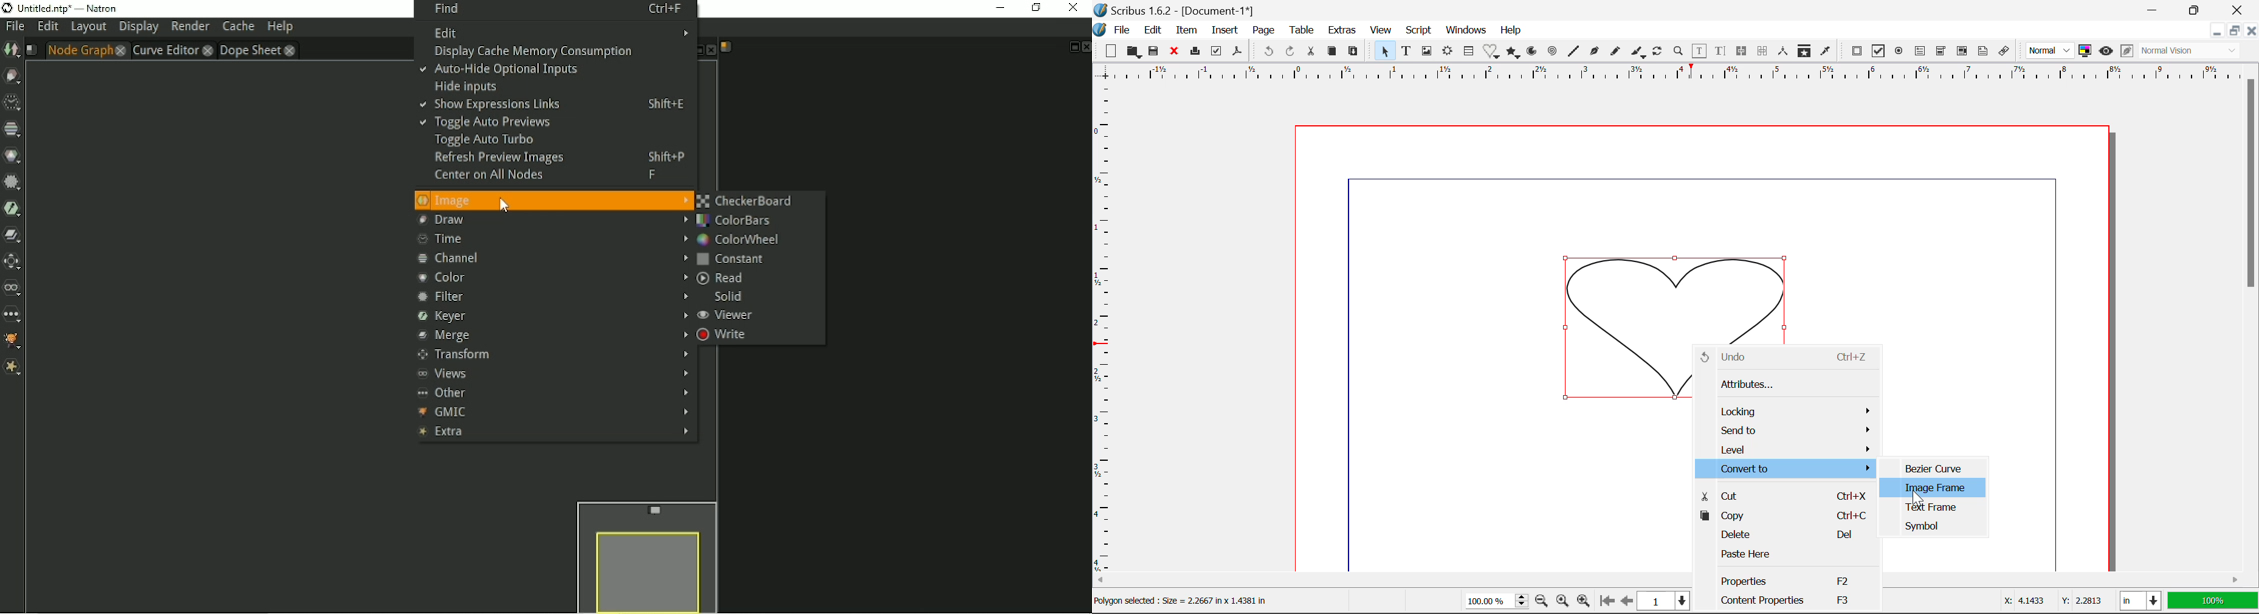 The height and width of the screenshot is (616, 2268). I want to click on Paste, so click(1356, 50).